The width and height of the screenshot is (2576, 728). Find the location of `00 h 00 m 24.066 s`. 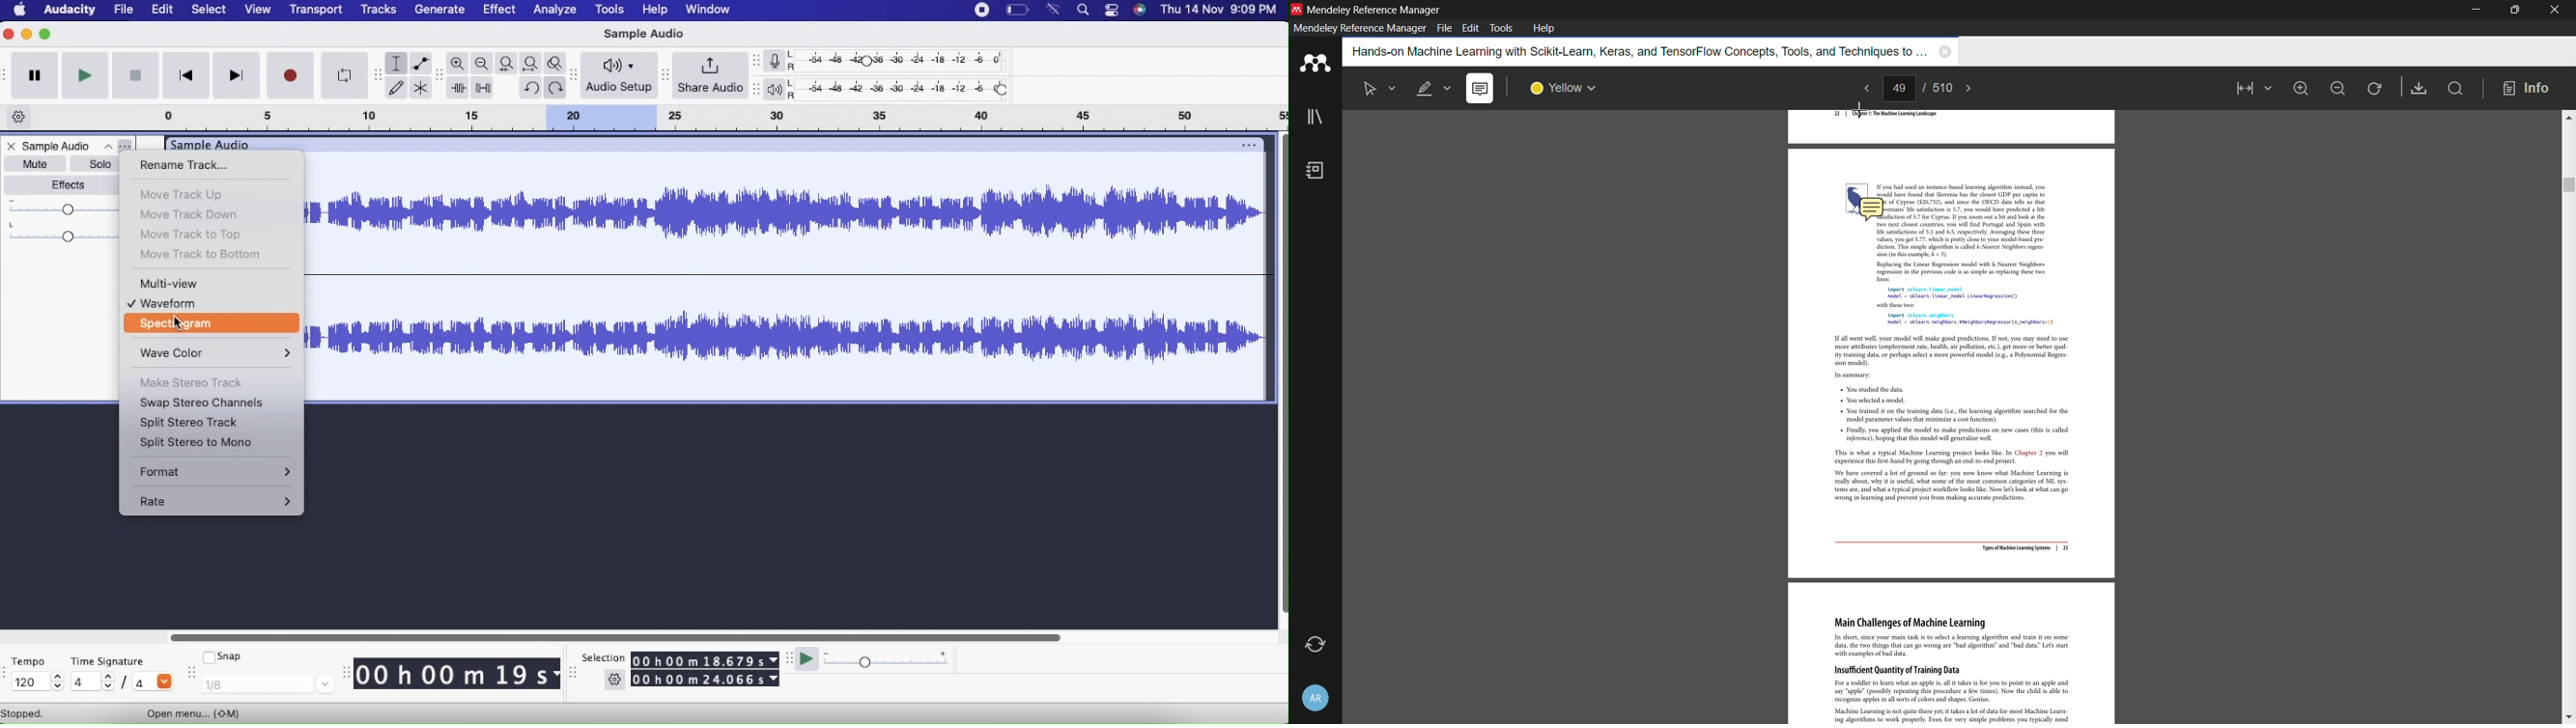

00 h 00 m 24.066 s is located at coordinates (706, 678).